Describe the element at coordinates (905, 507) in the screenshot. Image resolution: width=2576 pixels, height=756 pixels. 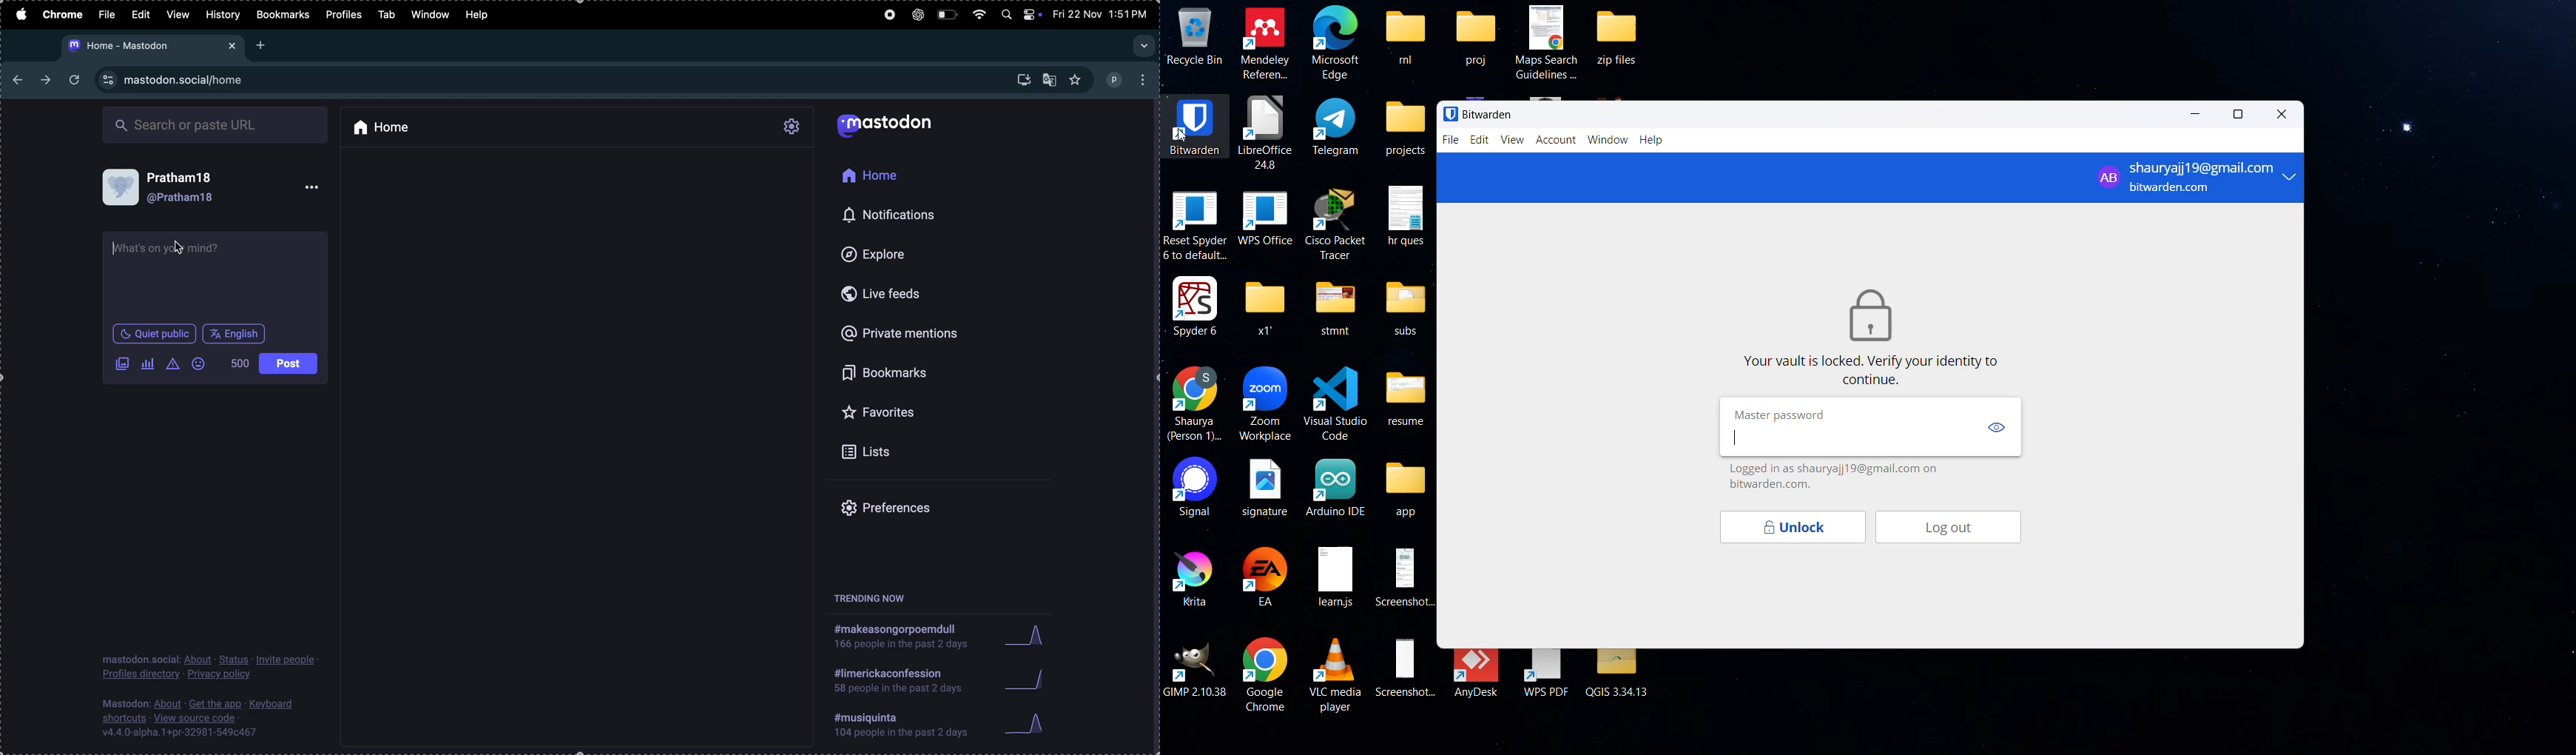
I see `prefrences` at that location.